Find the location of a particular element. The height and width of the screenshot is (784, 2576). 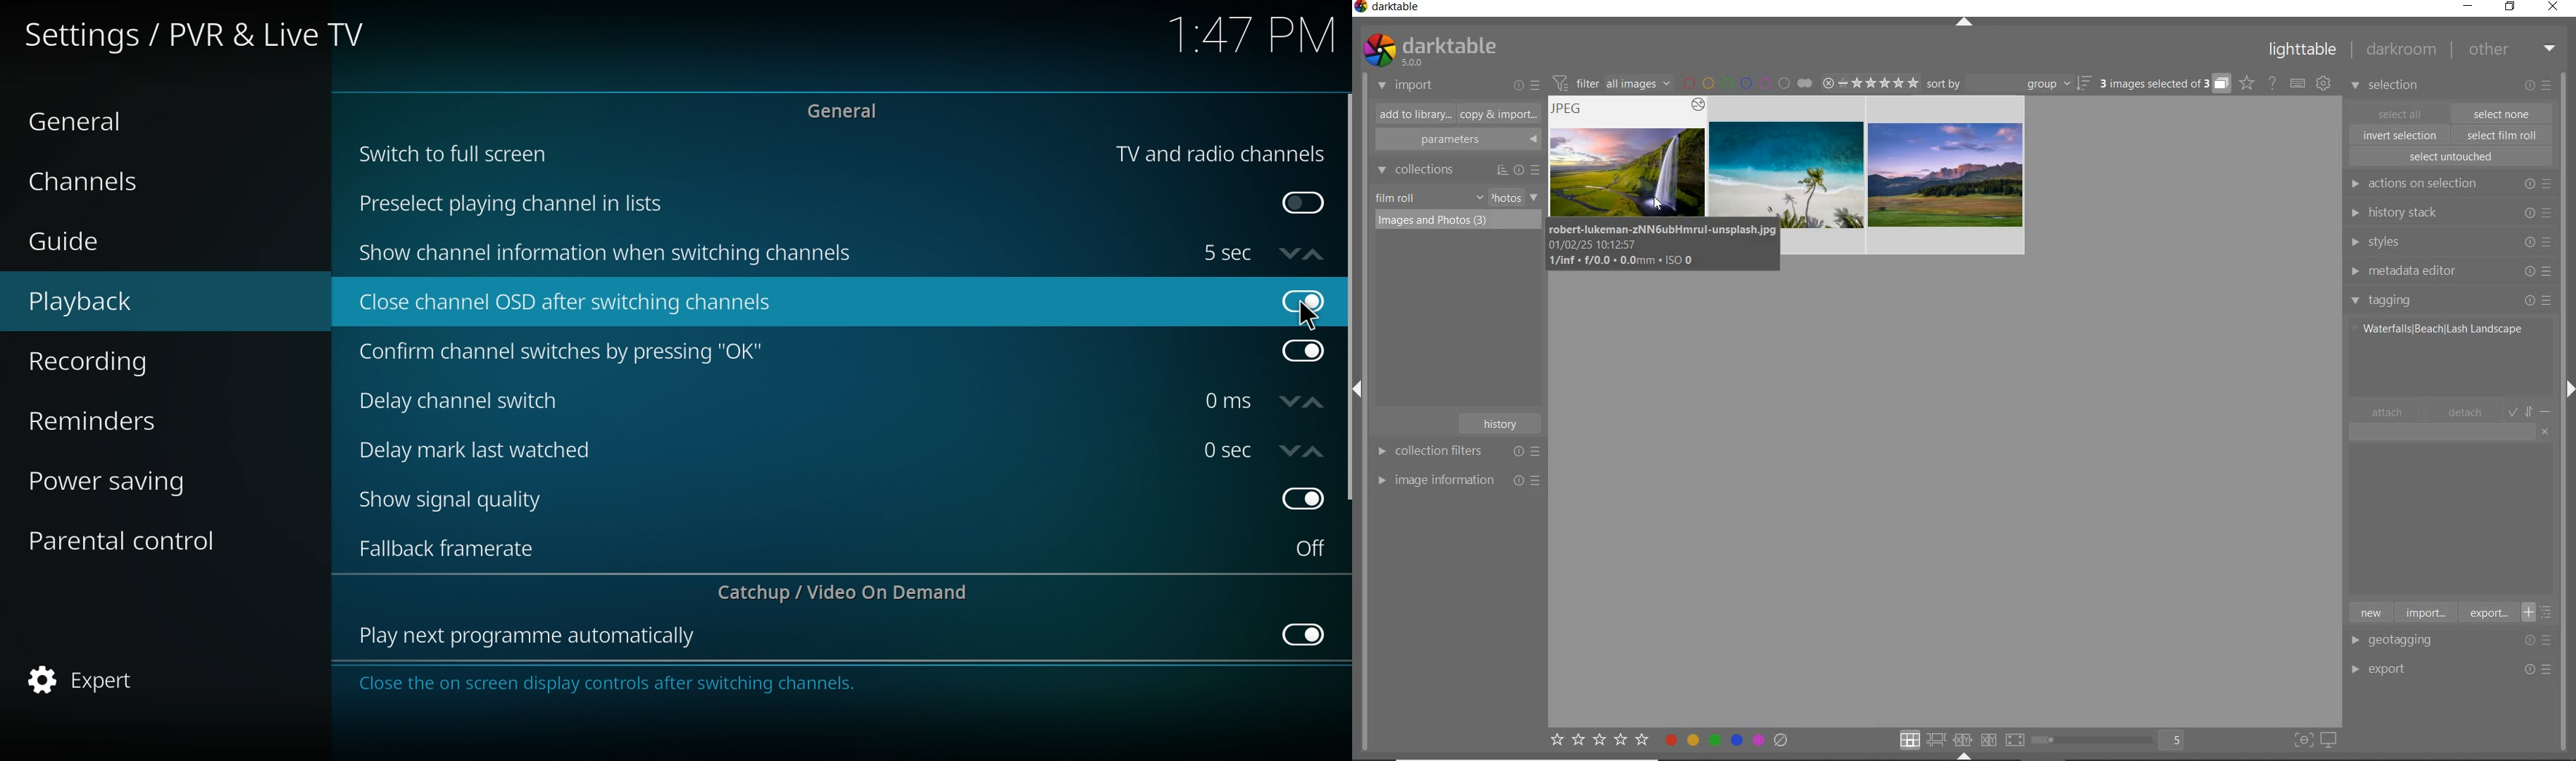

delay mark last watched is located at coordinates (482, 448).